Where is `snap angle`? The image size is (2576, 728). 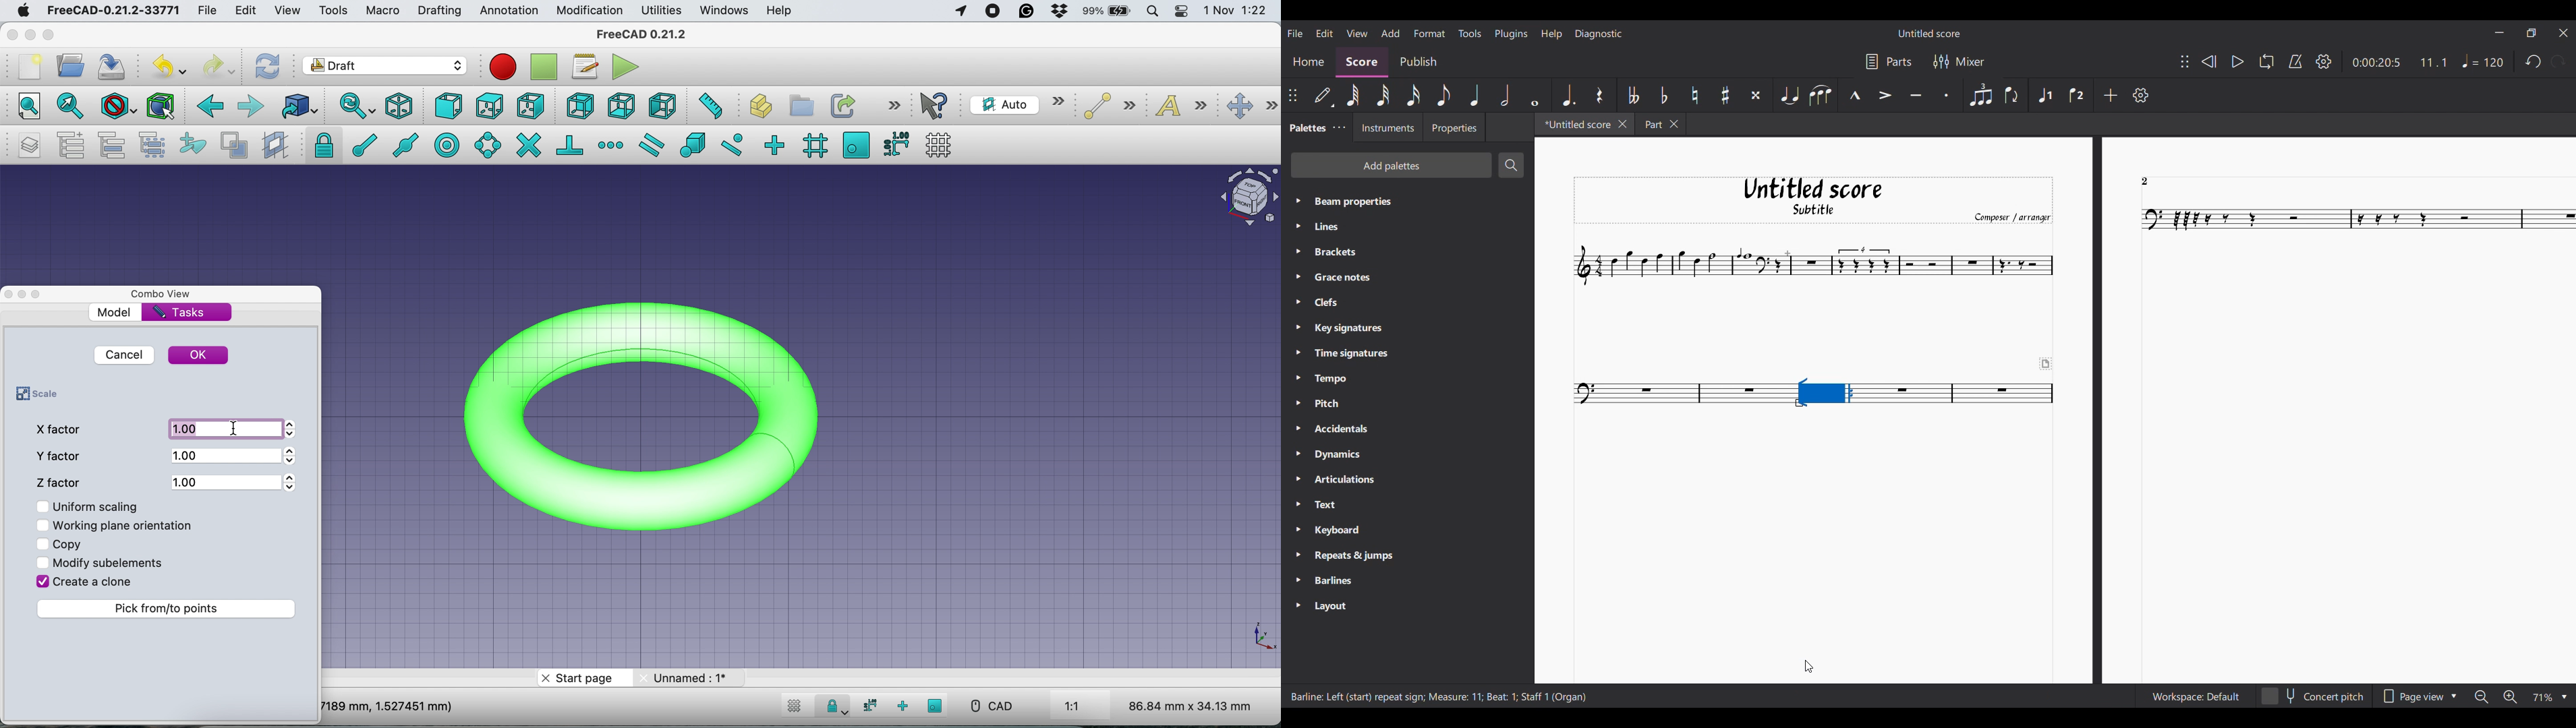
snap angle is located at coordinates (488, 145).